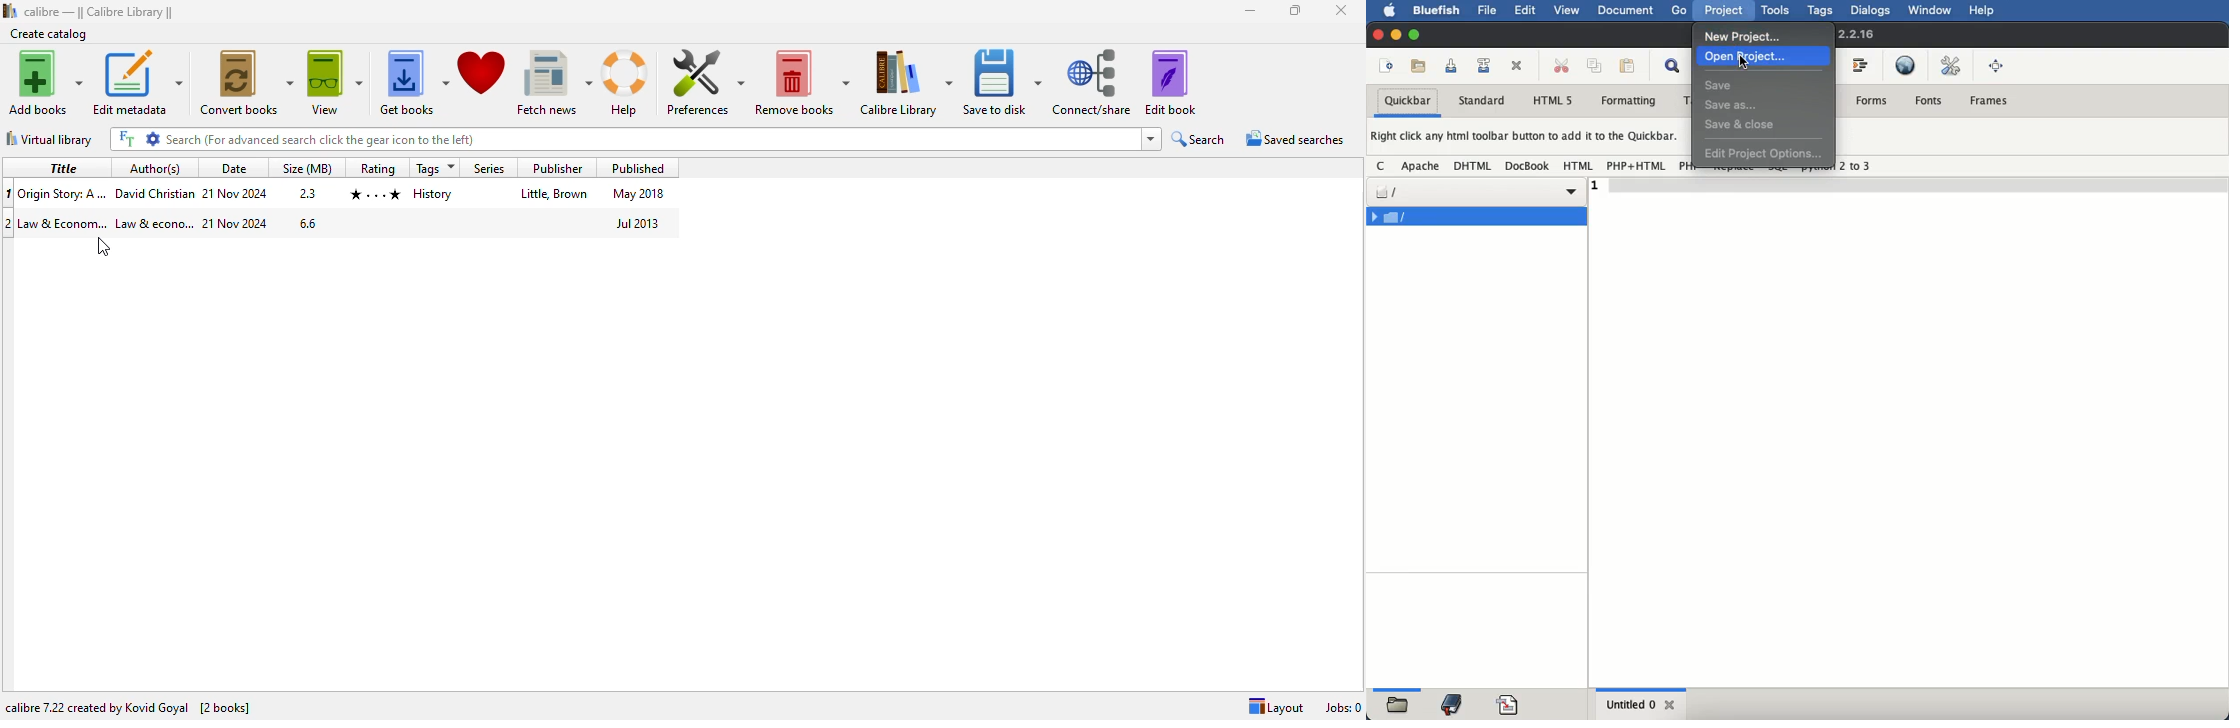 The height and width of the screenshot is (728, 2240). I want to click on save, so click(1720, 84).